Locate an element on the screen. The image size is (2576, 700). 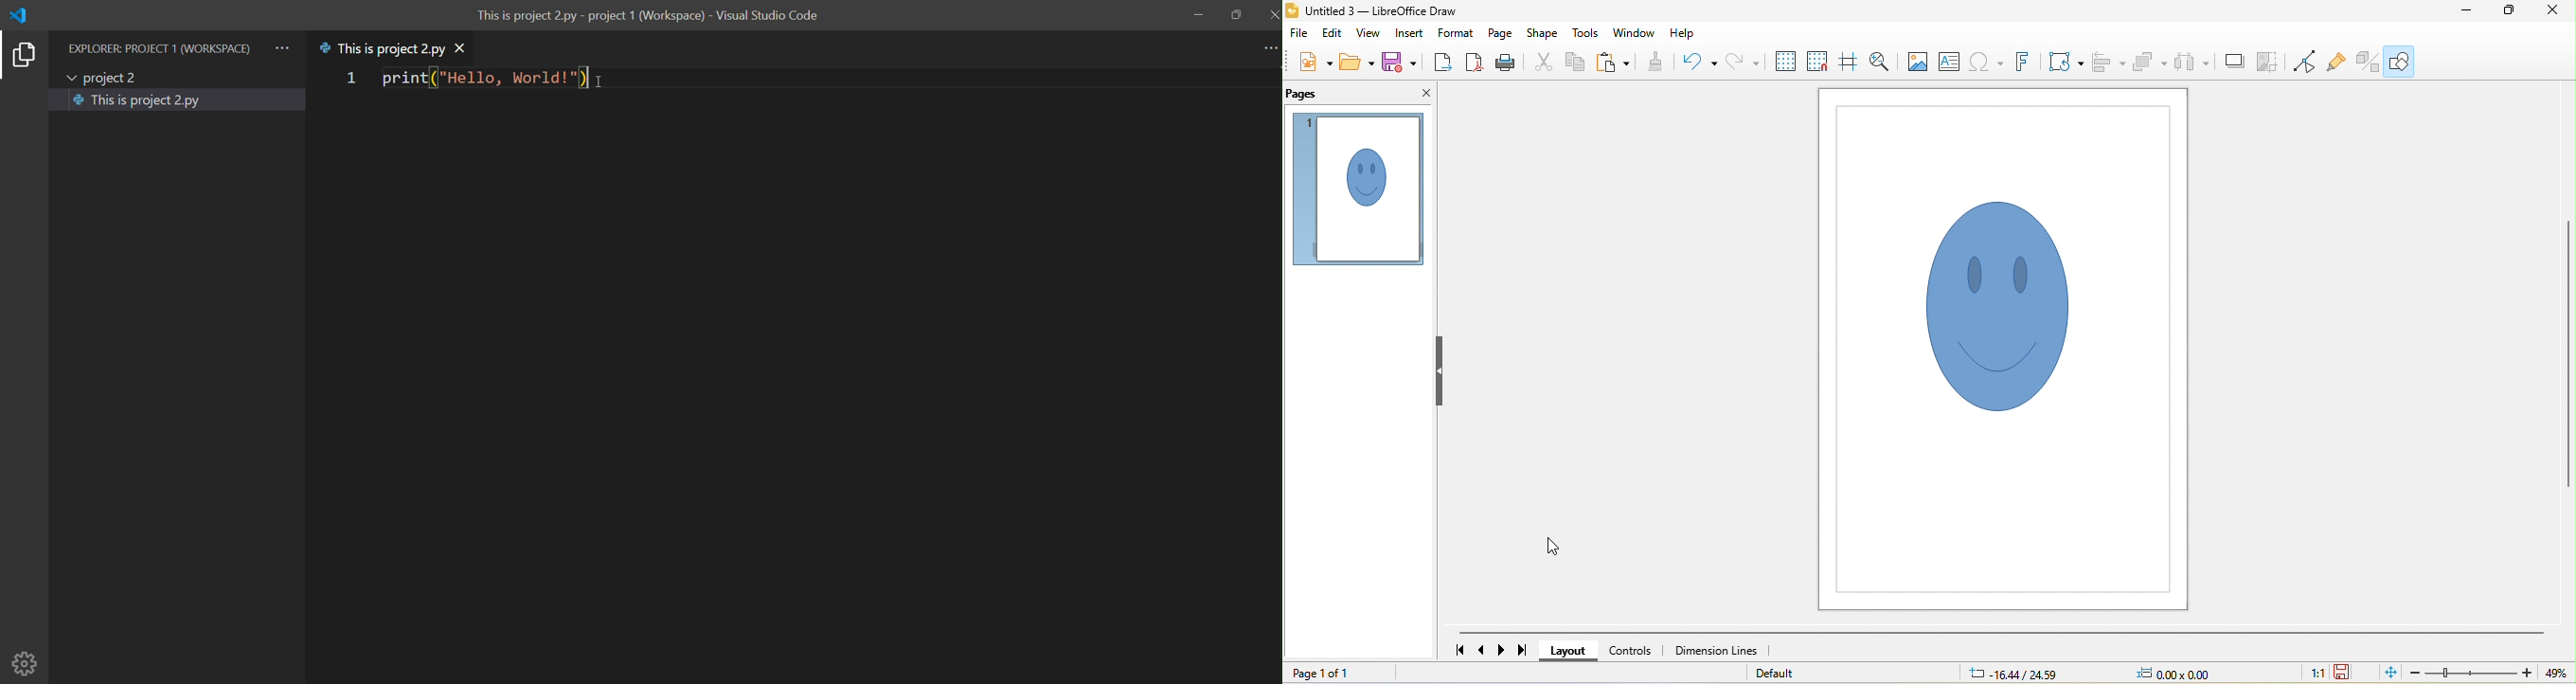
horizontal scroll  is located at coordinates (2004, 631).